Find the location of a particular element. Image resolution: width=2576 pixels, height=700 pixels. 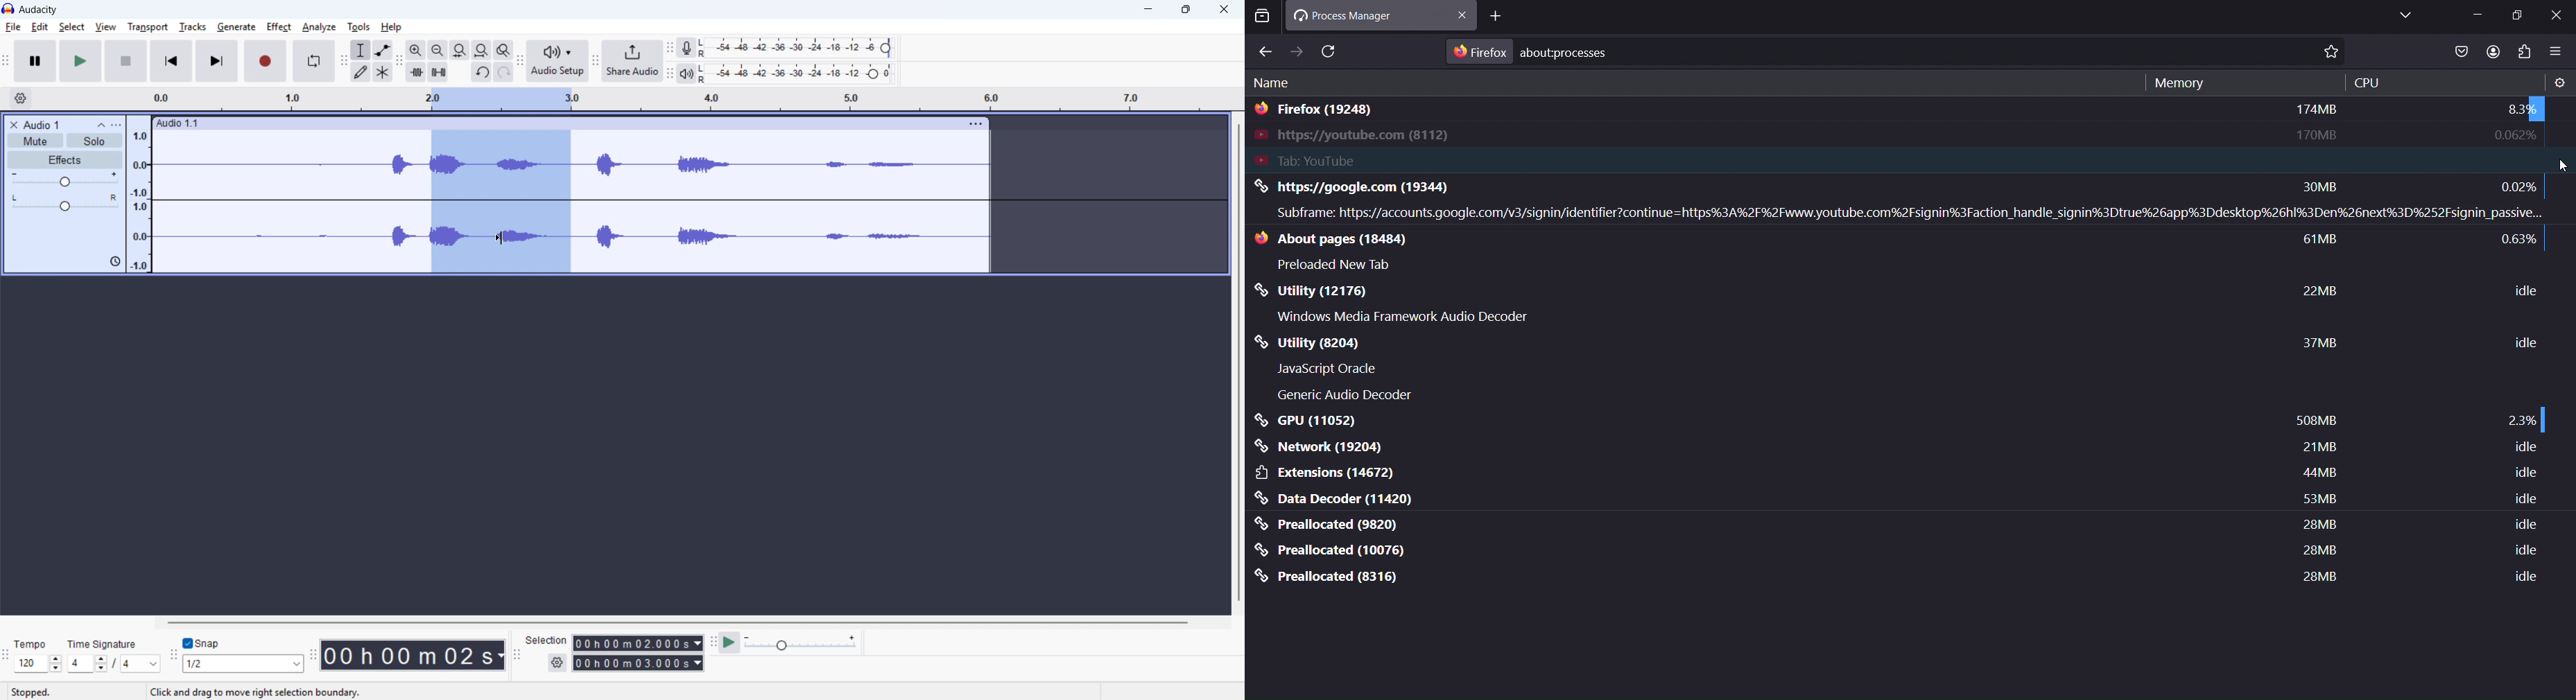

Amplitude is located at coordinates (139, 193).